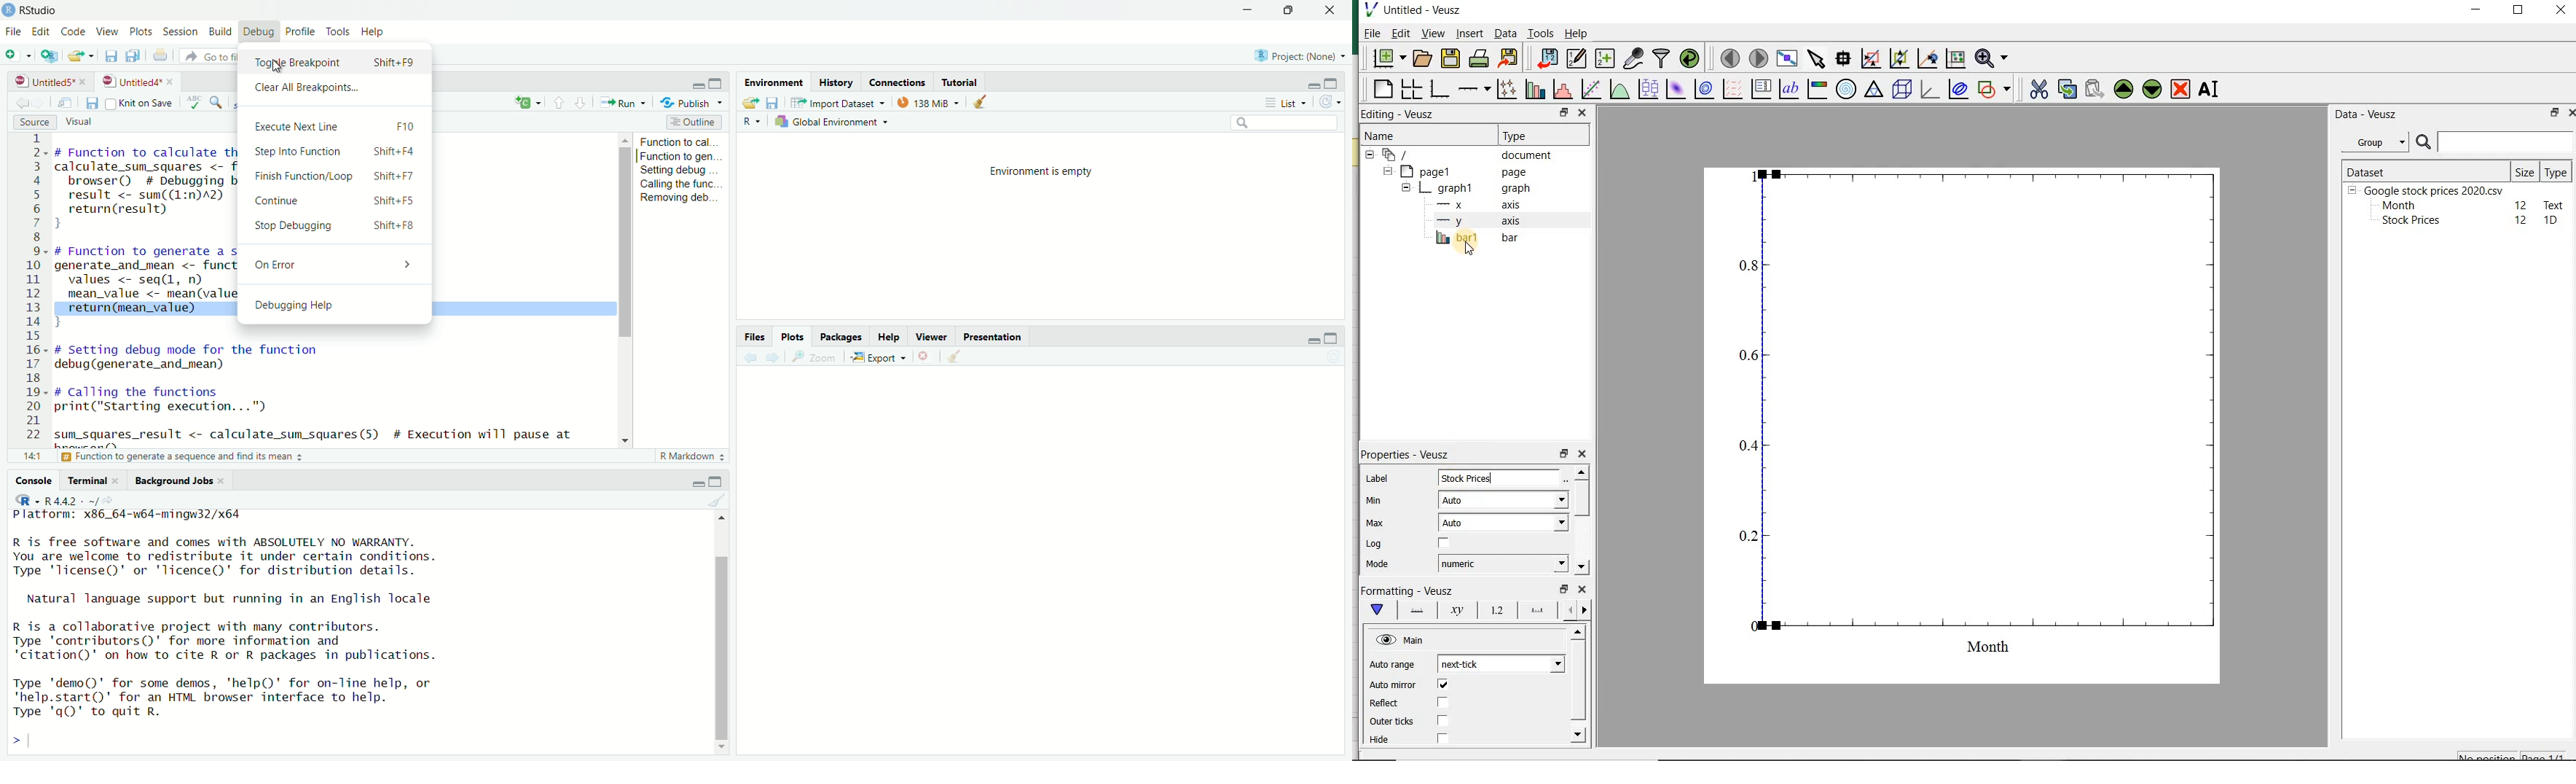 The height and width of the screenshot is (784, 2576). I want to click on function to gen..., so click(678, 156).